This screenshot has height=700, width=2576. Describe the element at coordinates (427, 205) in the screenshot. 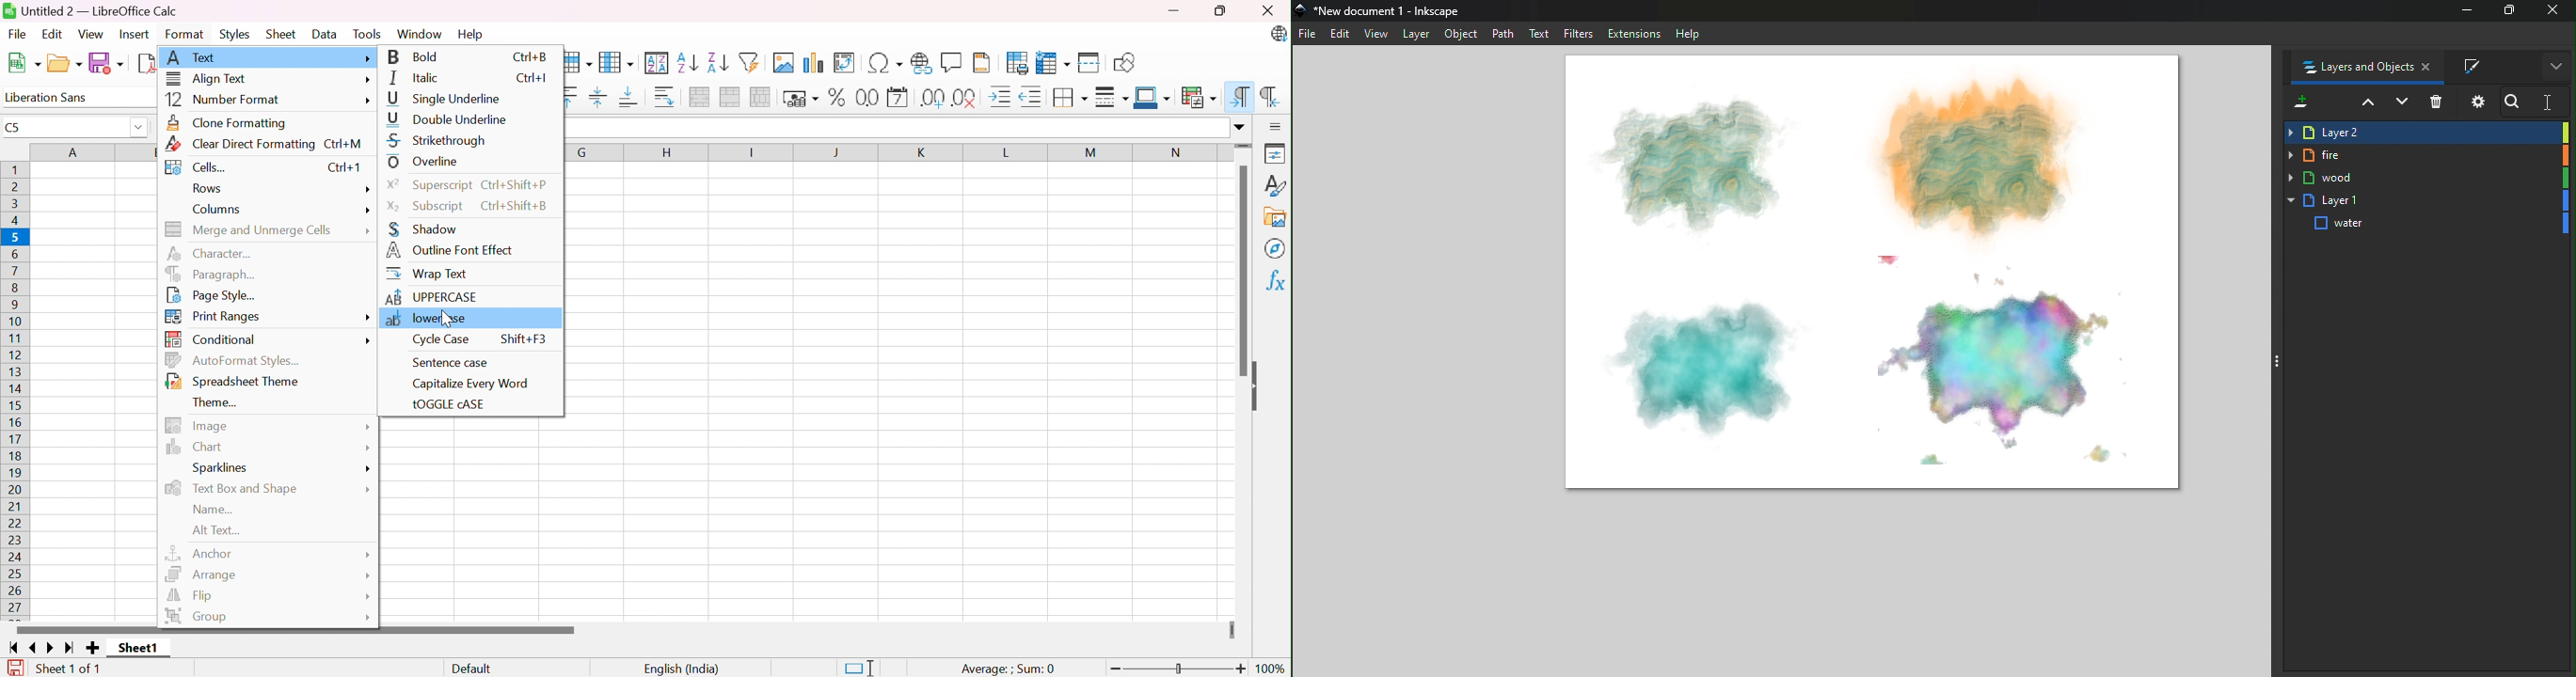

I see `Subscript` at that location.